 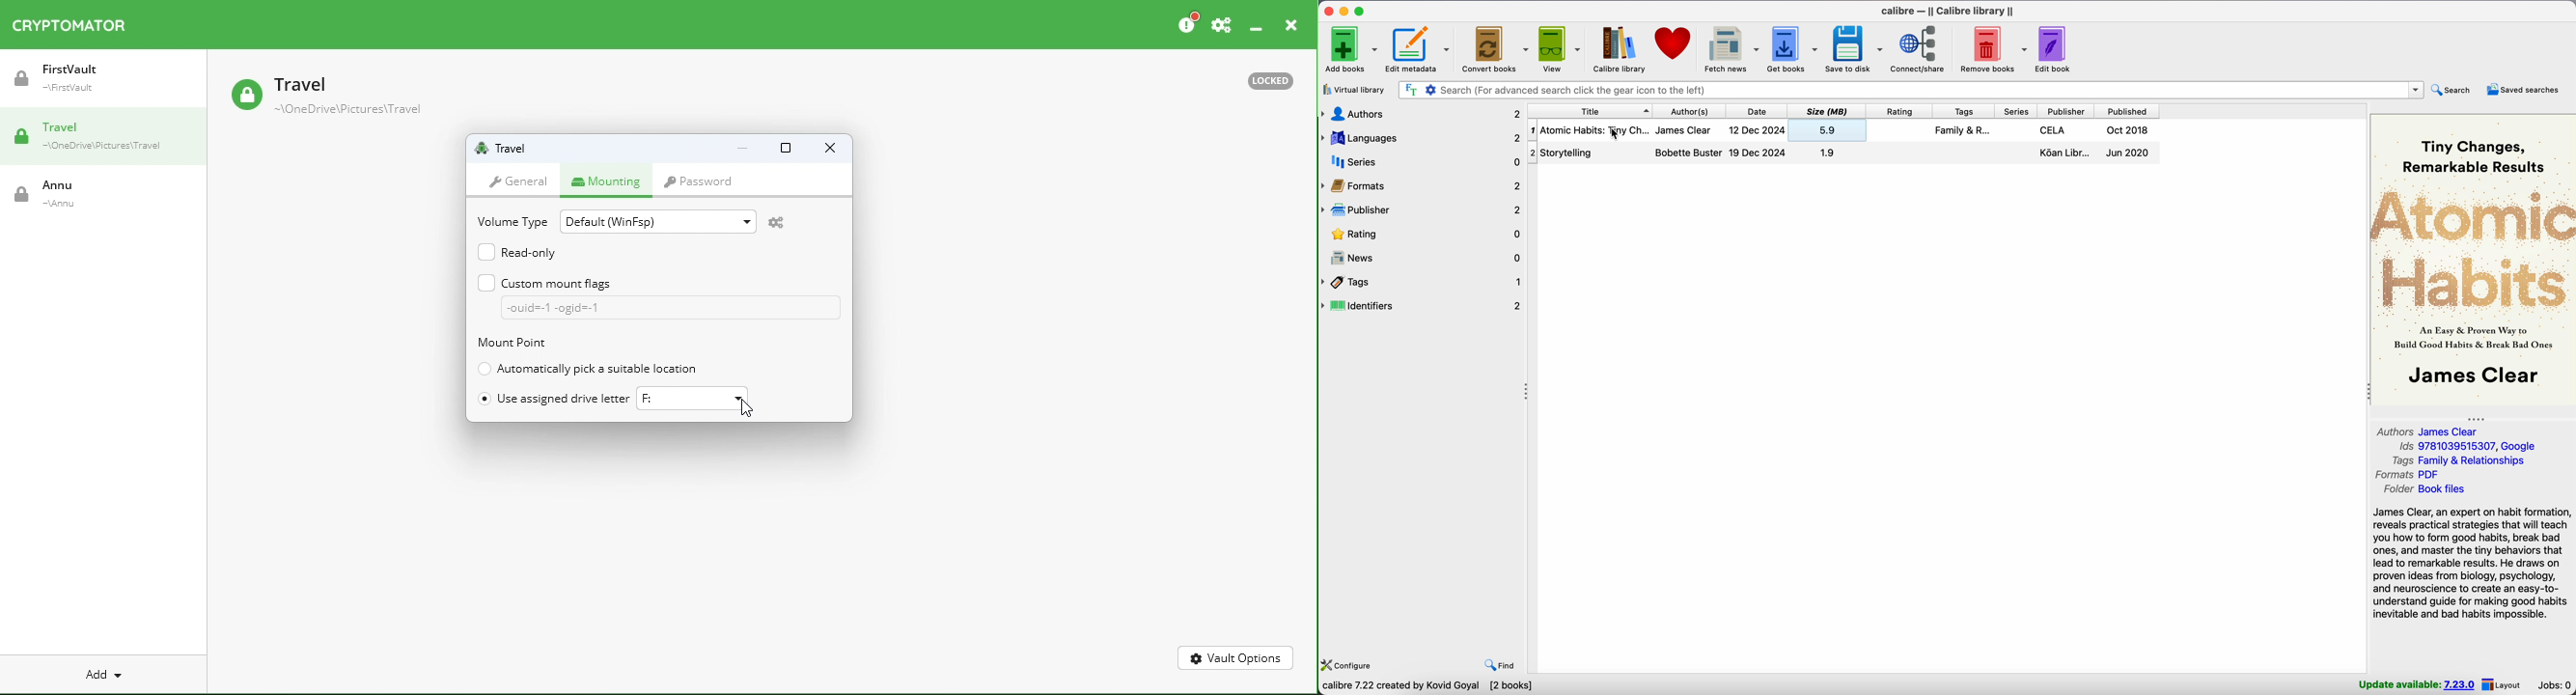 What do you see at coordinates (1353, 89) in the screenshot?
I see `virtual library` at bounding box center [1353, 89].